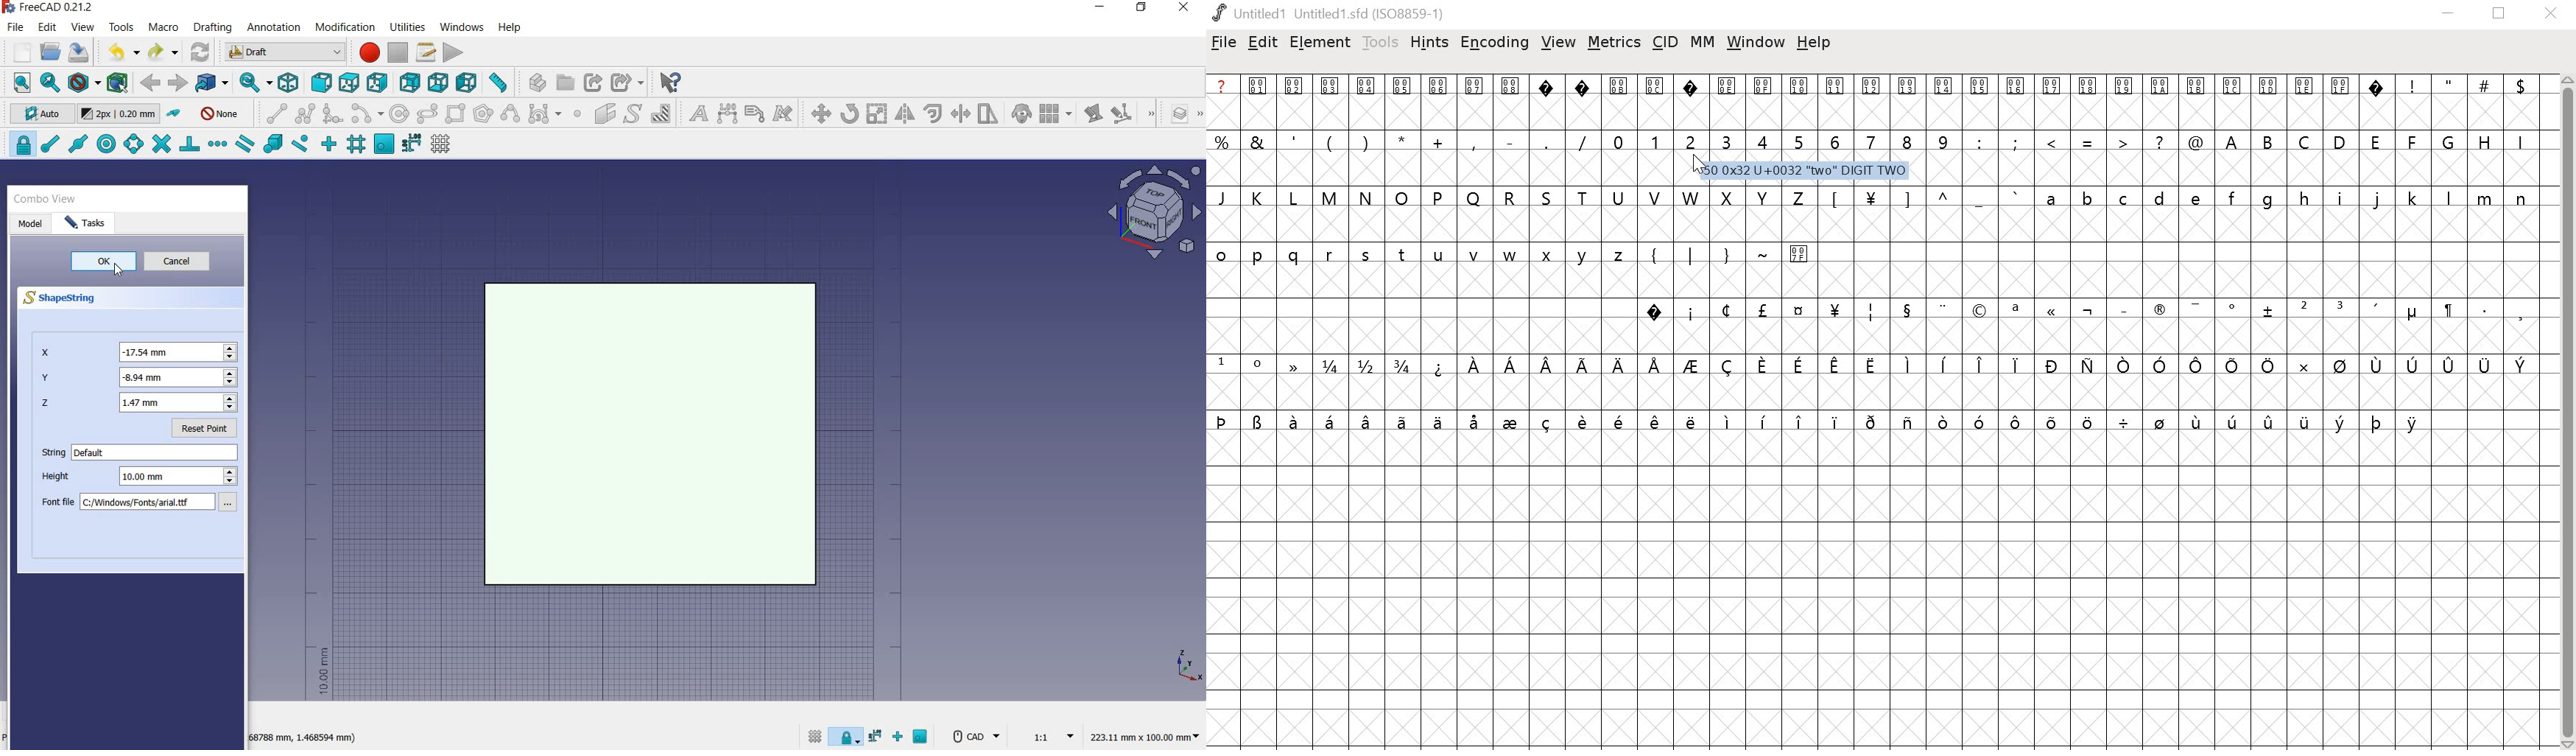  I want to click on snap center, so click(104, 144).